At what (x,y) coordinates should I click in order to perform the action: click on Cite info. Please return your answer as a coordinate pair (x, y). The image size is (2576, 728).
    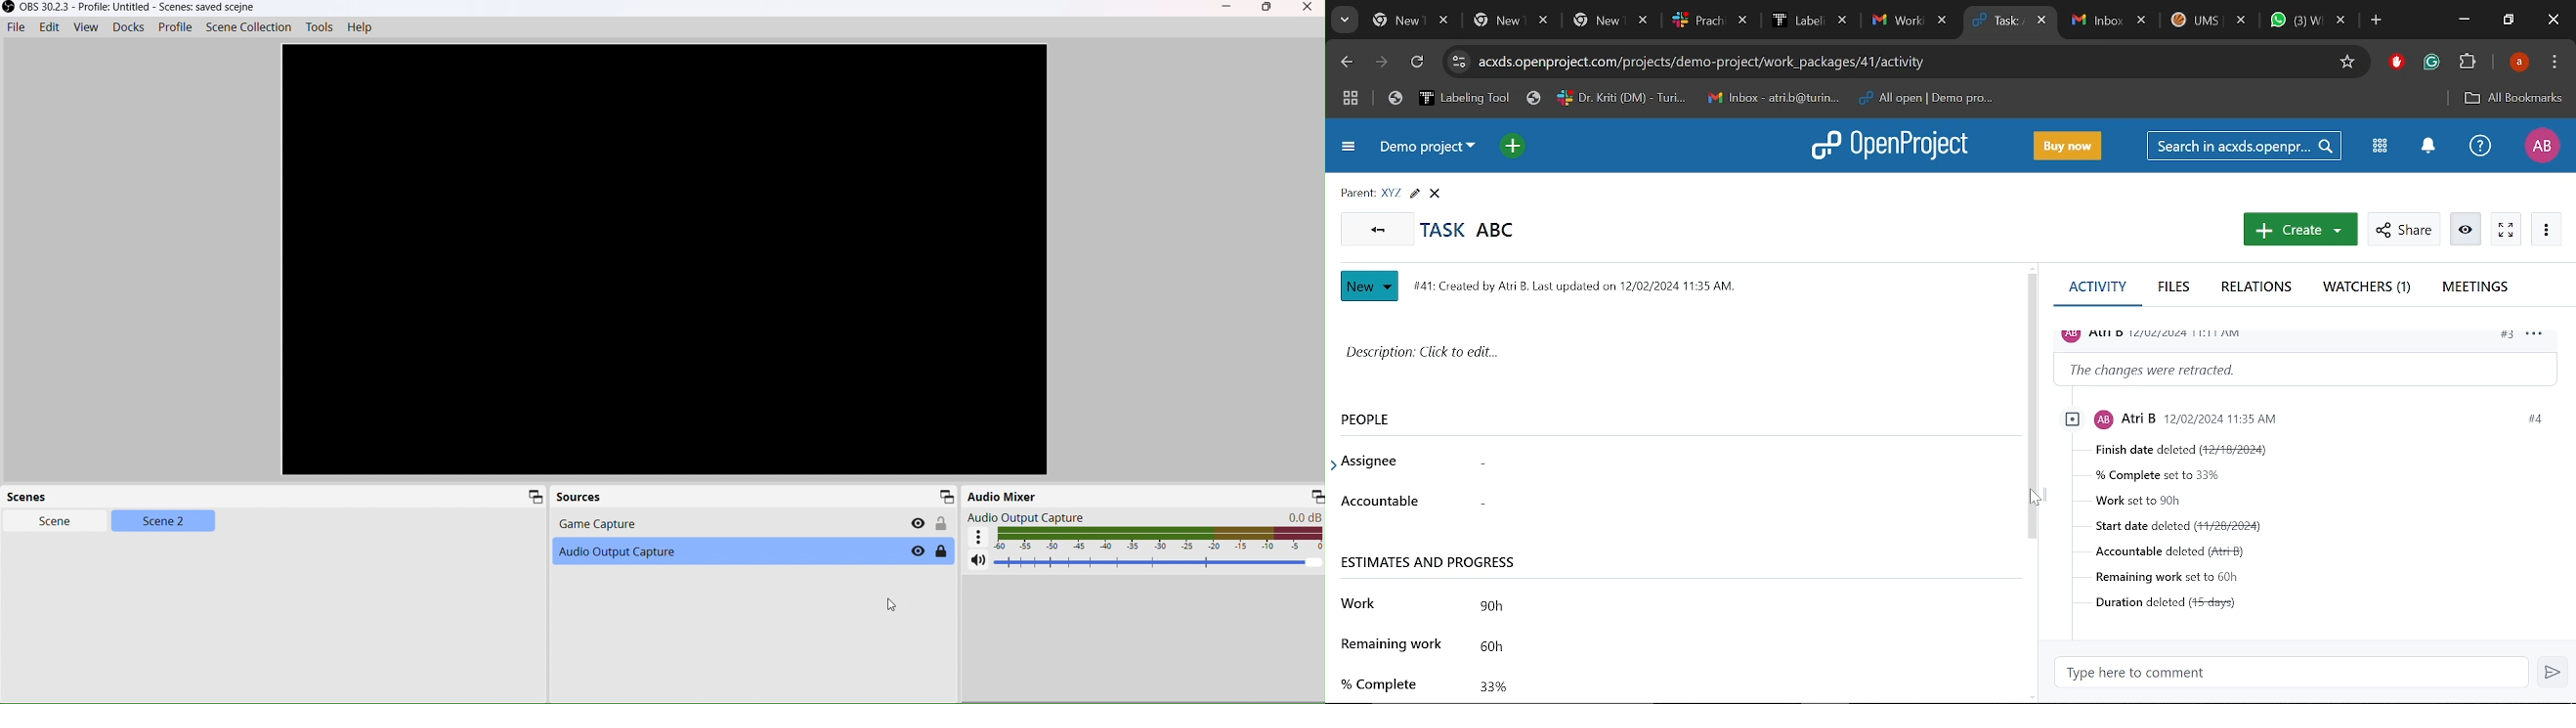
    Looking at the image, I should click on (1459, 63).